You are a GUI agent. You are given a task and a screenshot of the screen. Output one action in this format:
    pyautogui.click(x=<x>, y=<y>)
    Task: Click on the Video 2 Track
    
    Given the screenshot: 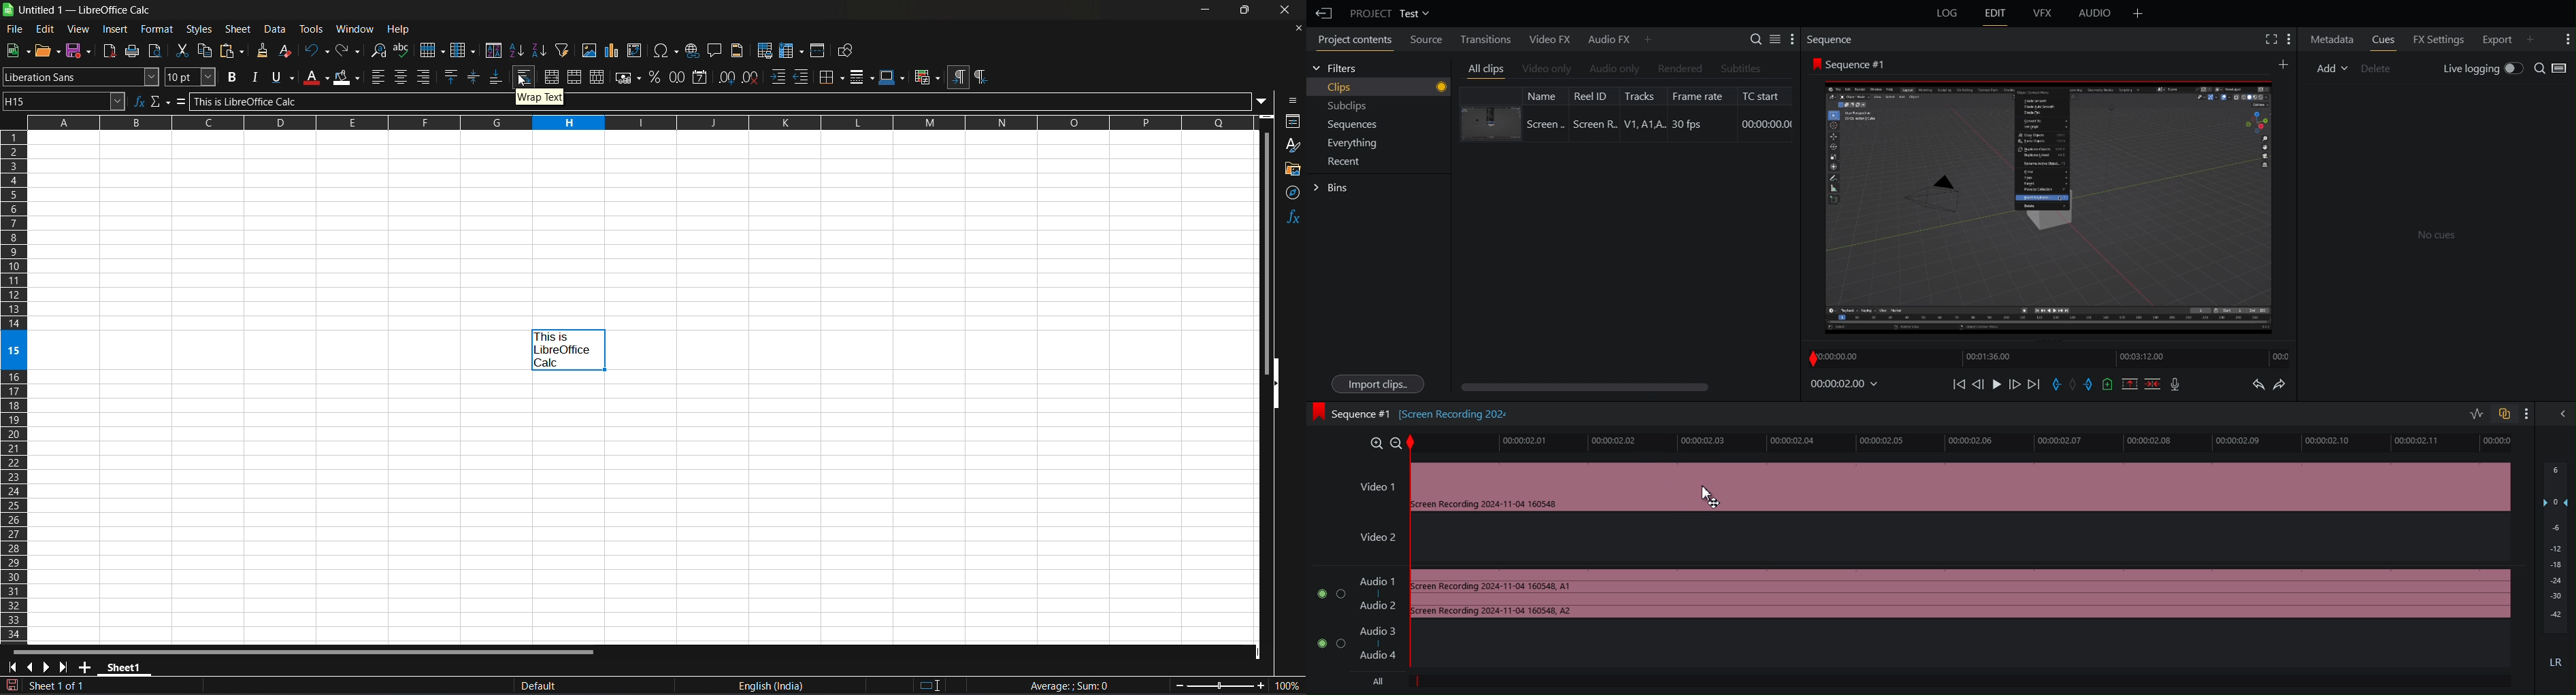 What is the action you would take?
    pyautogui.click(x=1918, y=541)
    